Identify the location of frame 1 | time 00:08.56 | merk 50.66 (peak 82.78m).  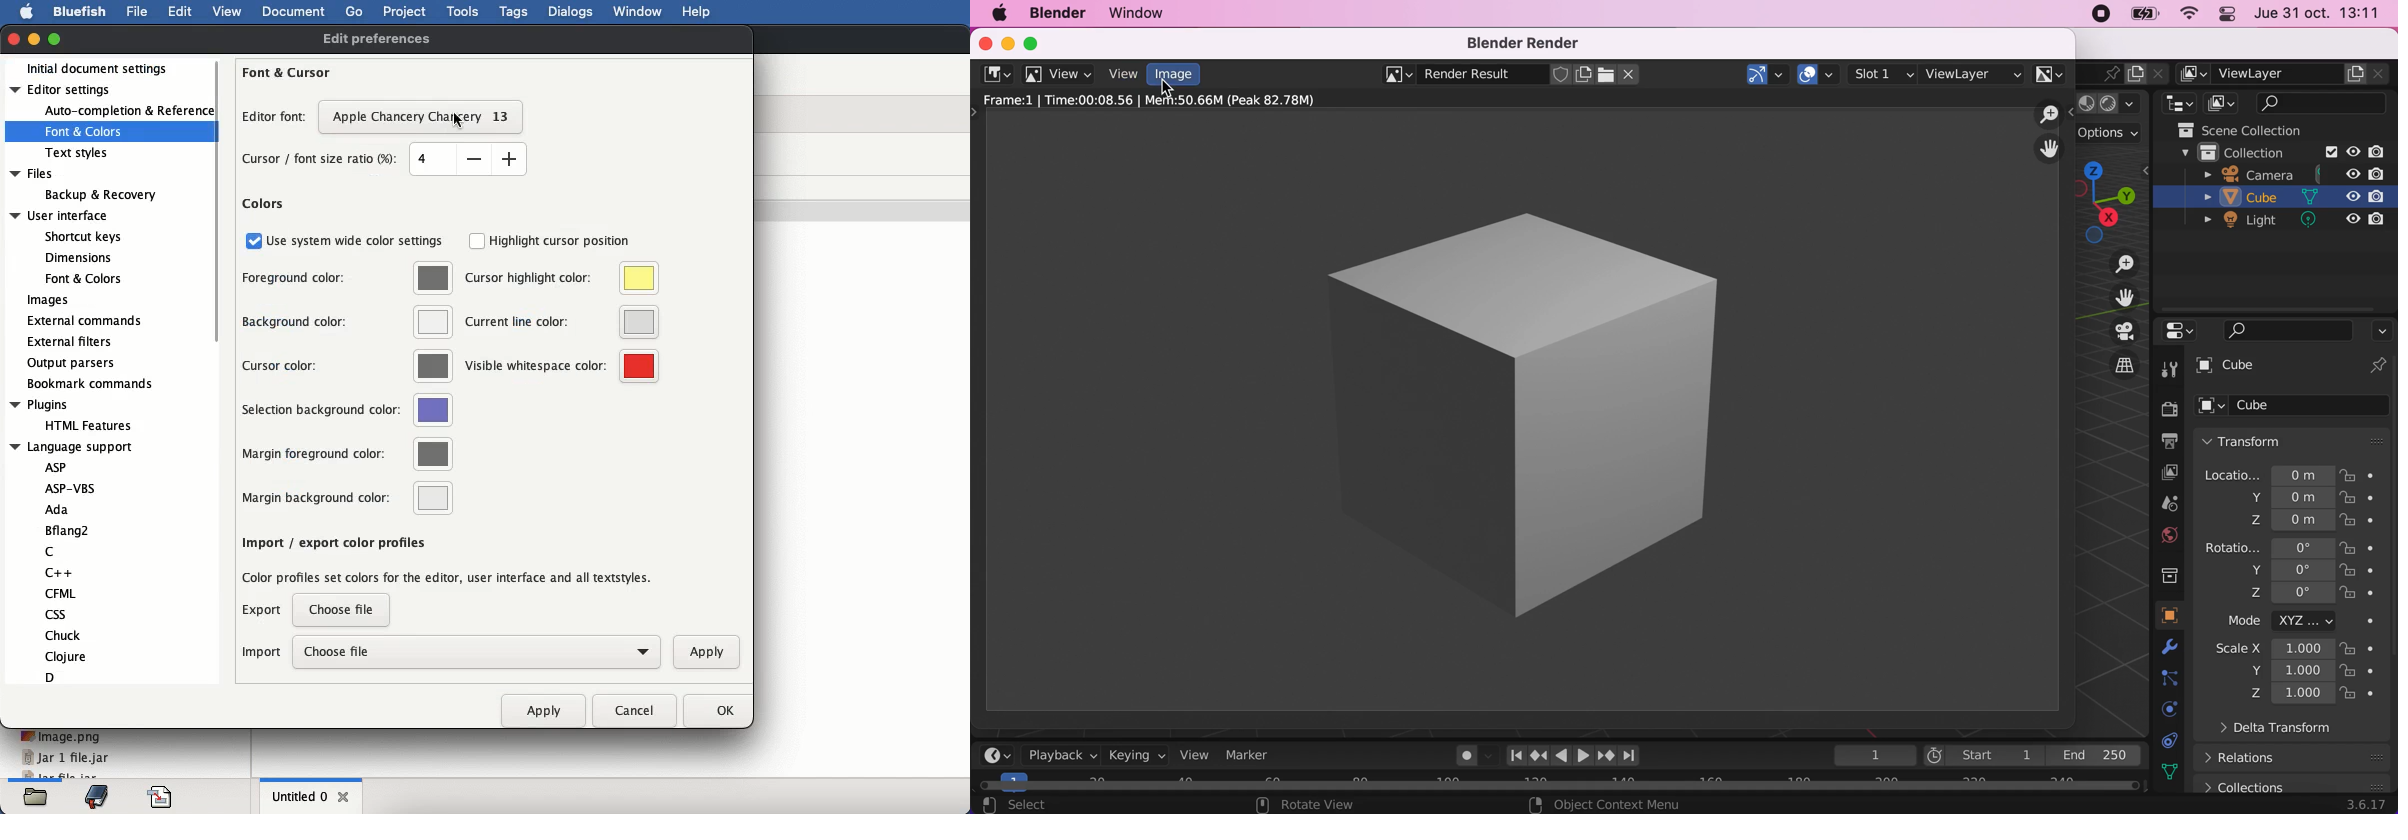
(1161, 100).